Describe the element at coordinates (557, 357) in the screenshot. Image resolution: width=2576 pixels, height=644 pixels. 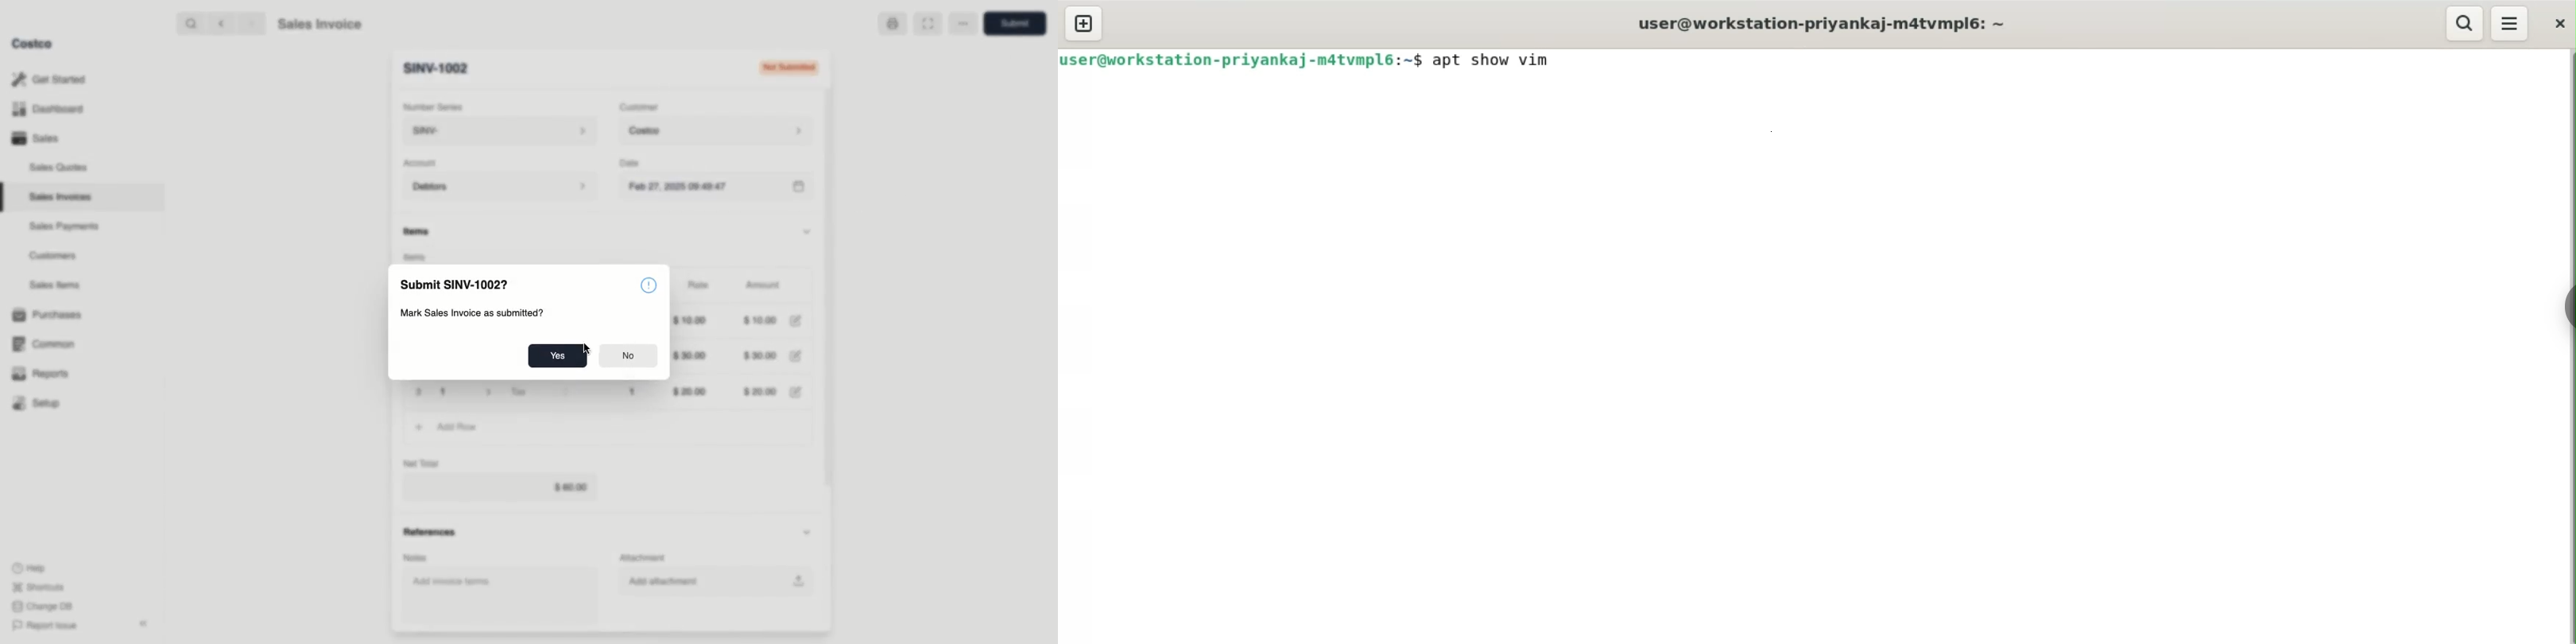
I see `Yes` at that location.